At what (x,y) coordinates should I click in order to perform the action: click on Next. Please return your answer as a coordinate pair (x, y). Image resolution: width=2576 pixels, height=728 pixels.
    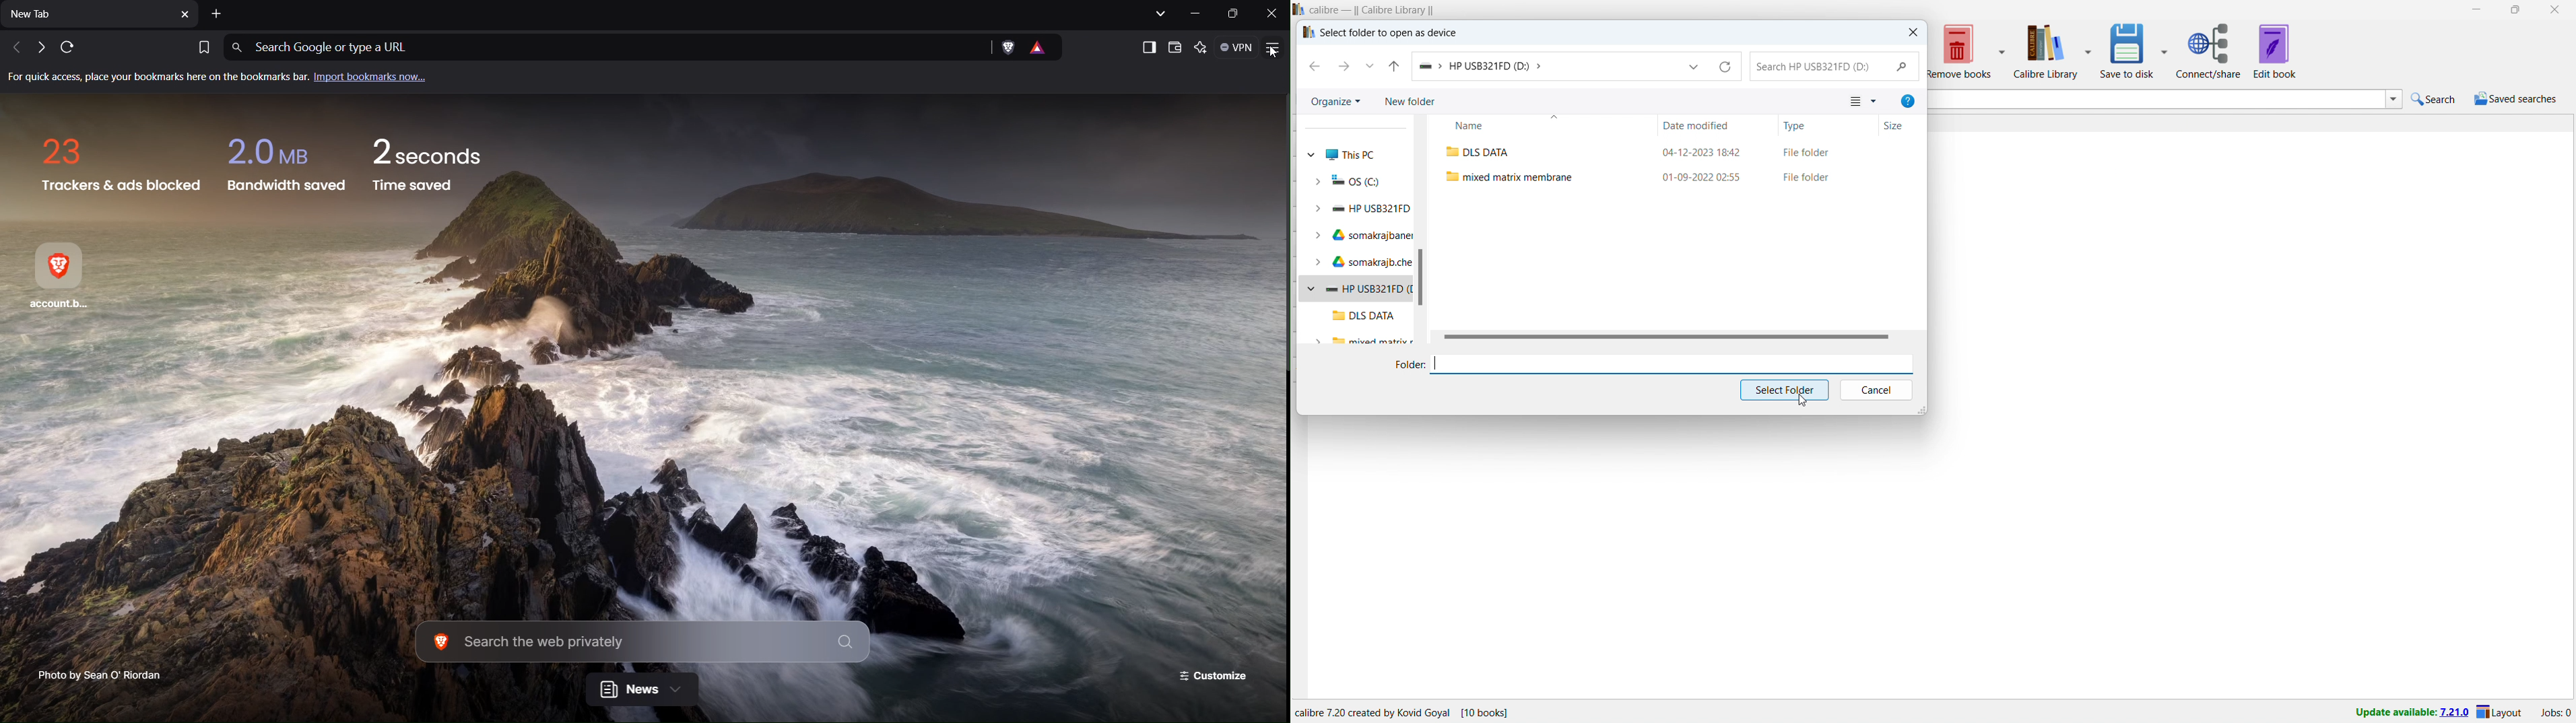
    Looking at the image, I should click on (38, 48).